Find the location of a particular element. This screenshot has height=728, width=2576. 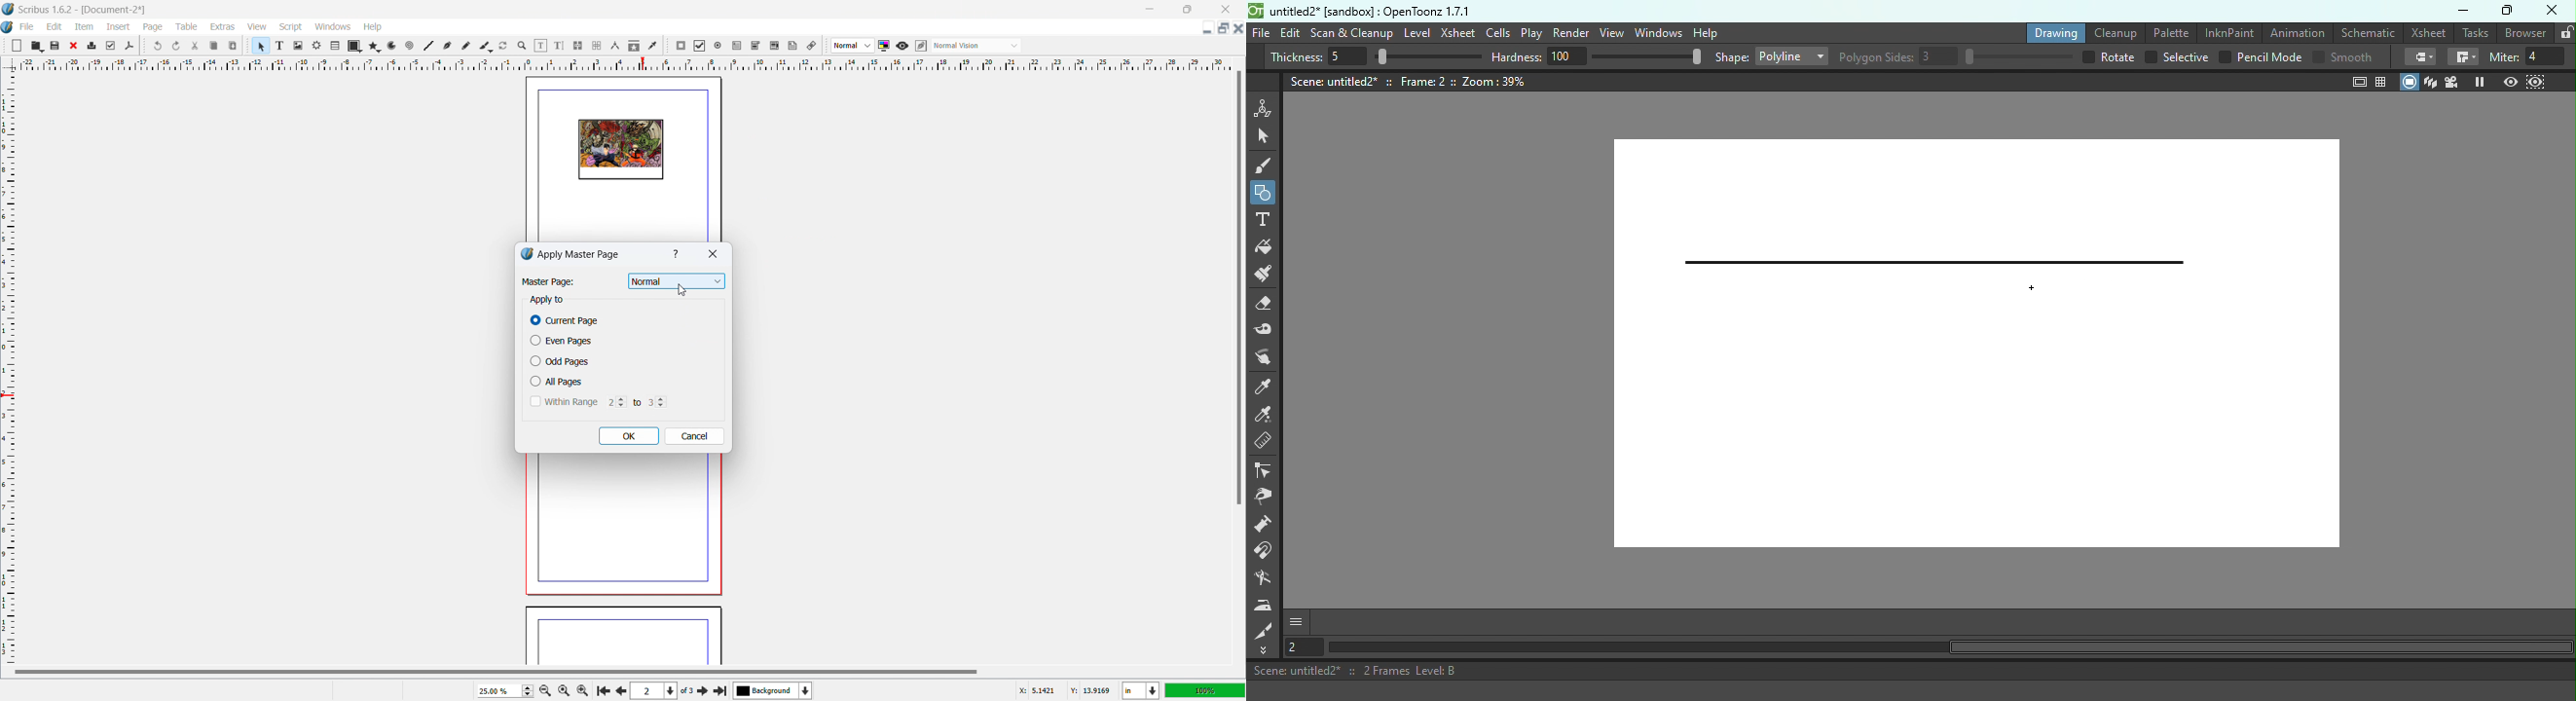

all pages checkbox is located at coordinates (558, 381).